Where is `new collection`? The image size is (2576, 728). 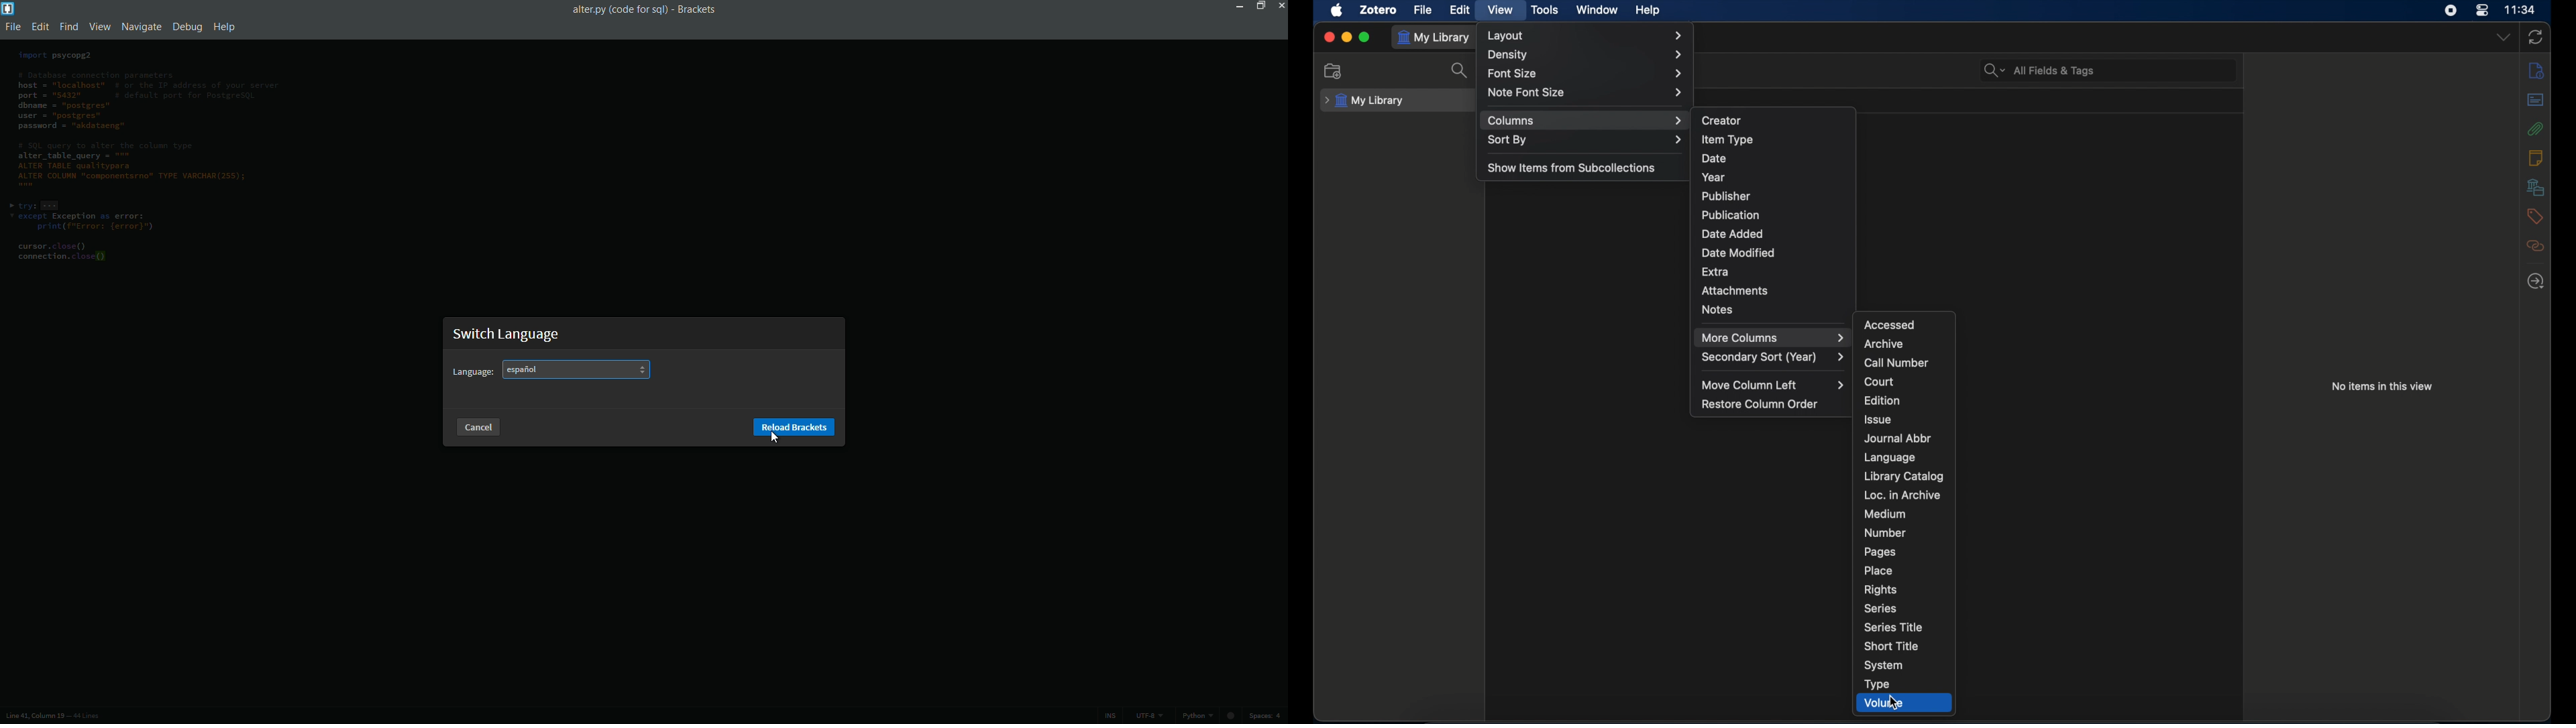 new collection is located at coordinates (1334, 72).